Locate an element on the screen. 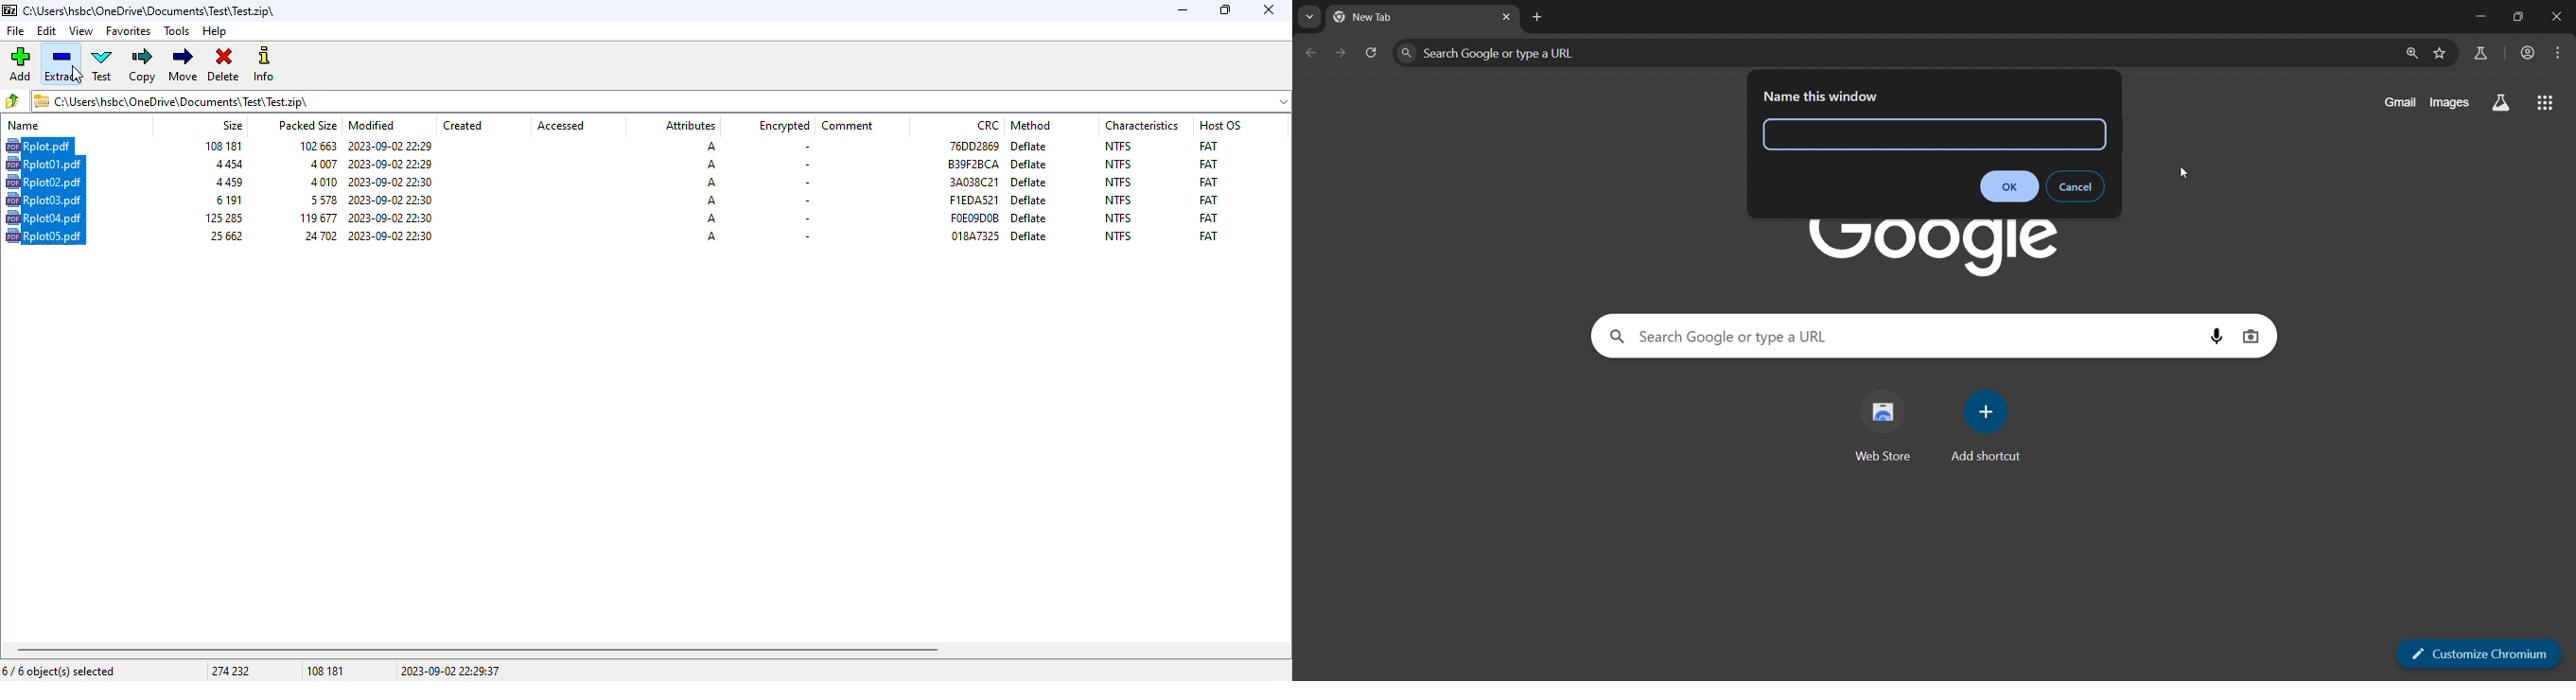 Image resolution: width=2576 pixels, height=700 pixels. method is located at coordinates (1030, 125).